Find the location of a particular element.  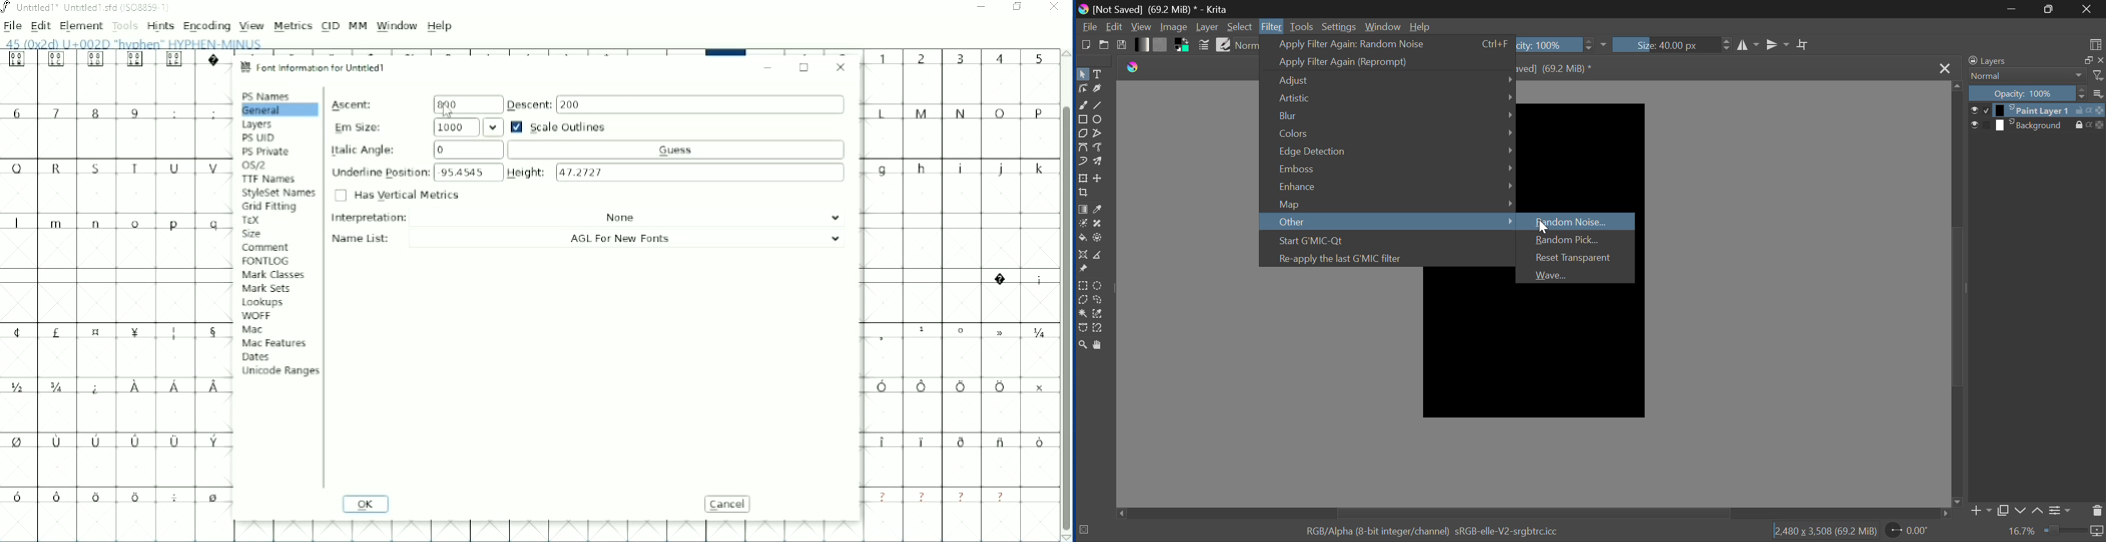

Polygons is located at coordinates (1083, 134).